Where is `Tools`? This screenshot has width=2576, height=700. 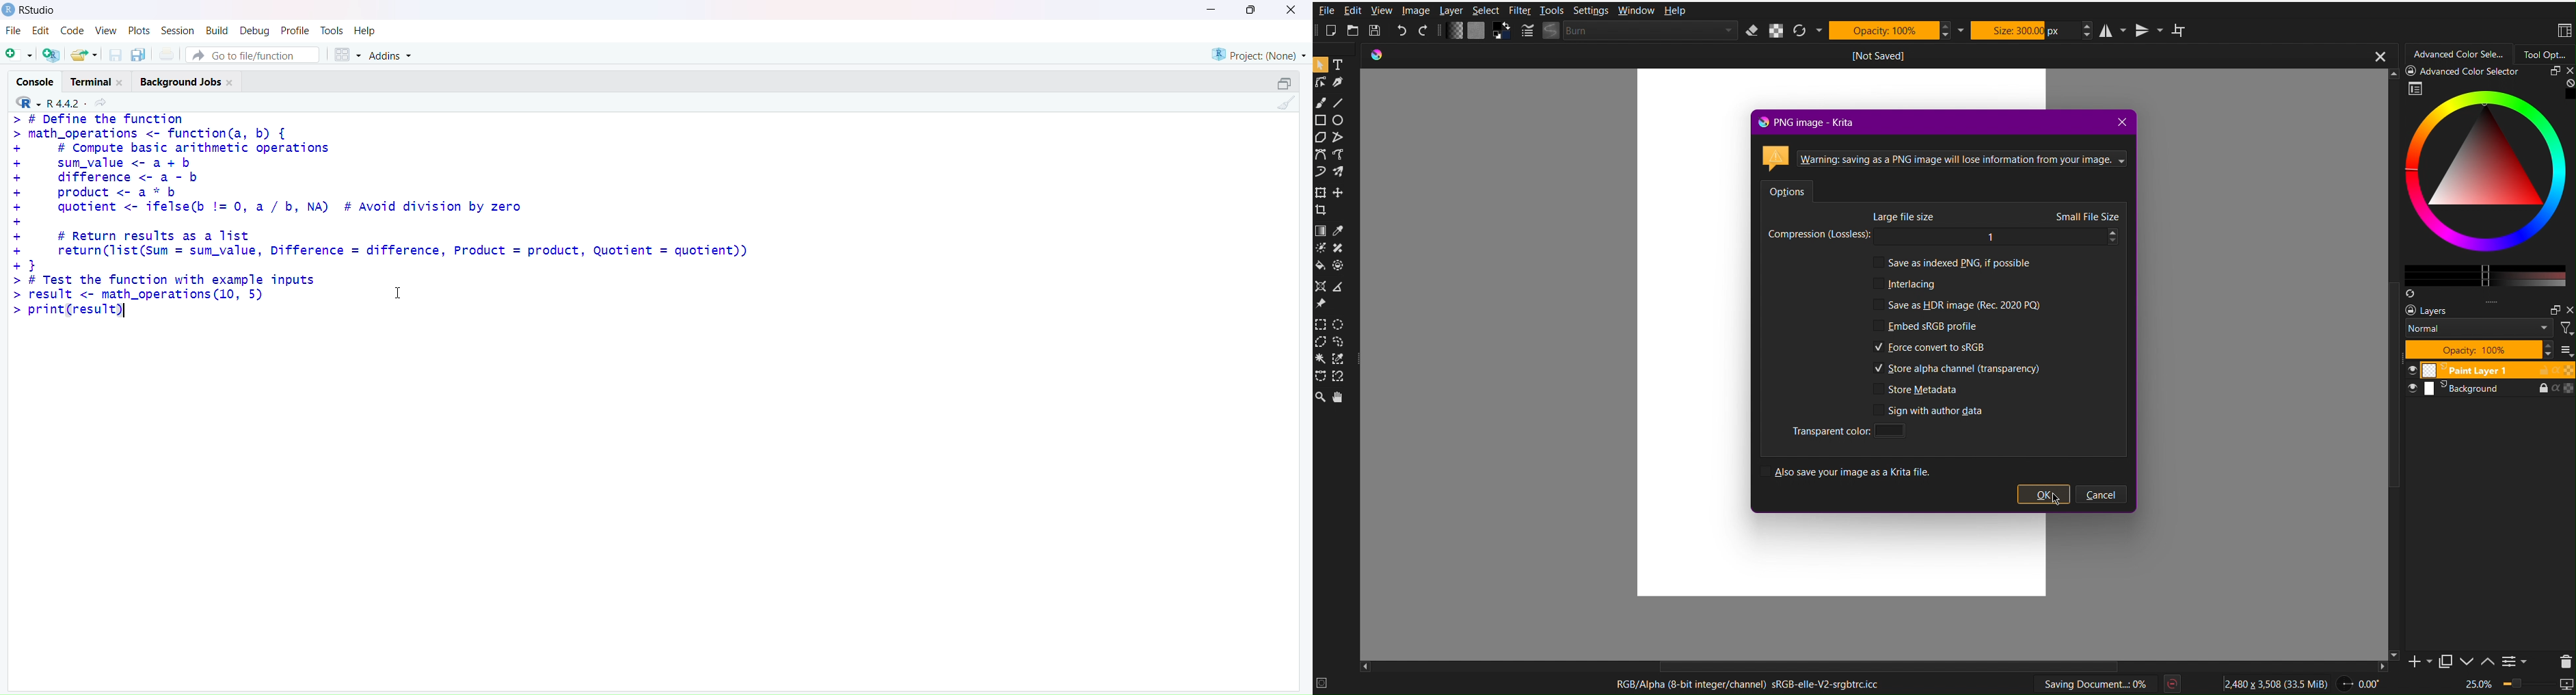
Tools is located at coordinates (1552, 10).